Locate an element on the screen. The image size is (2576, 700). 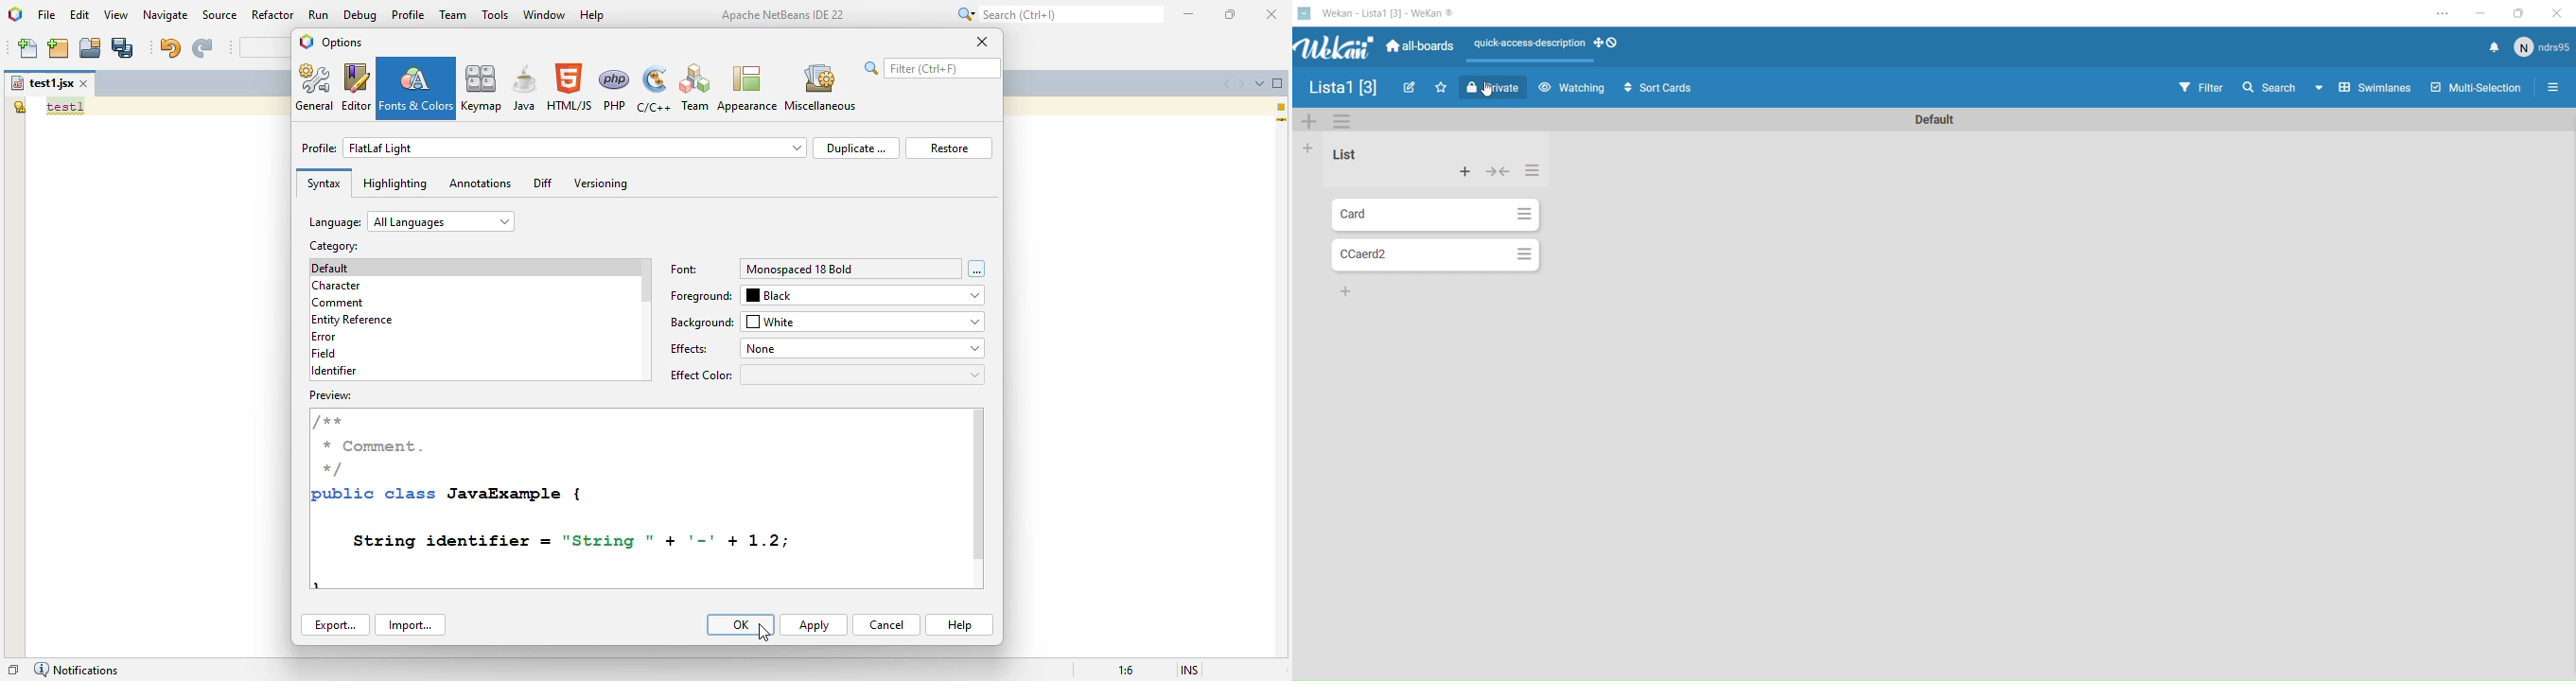
cursor is located at coordinates (1492, 93).